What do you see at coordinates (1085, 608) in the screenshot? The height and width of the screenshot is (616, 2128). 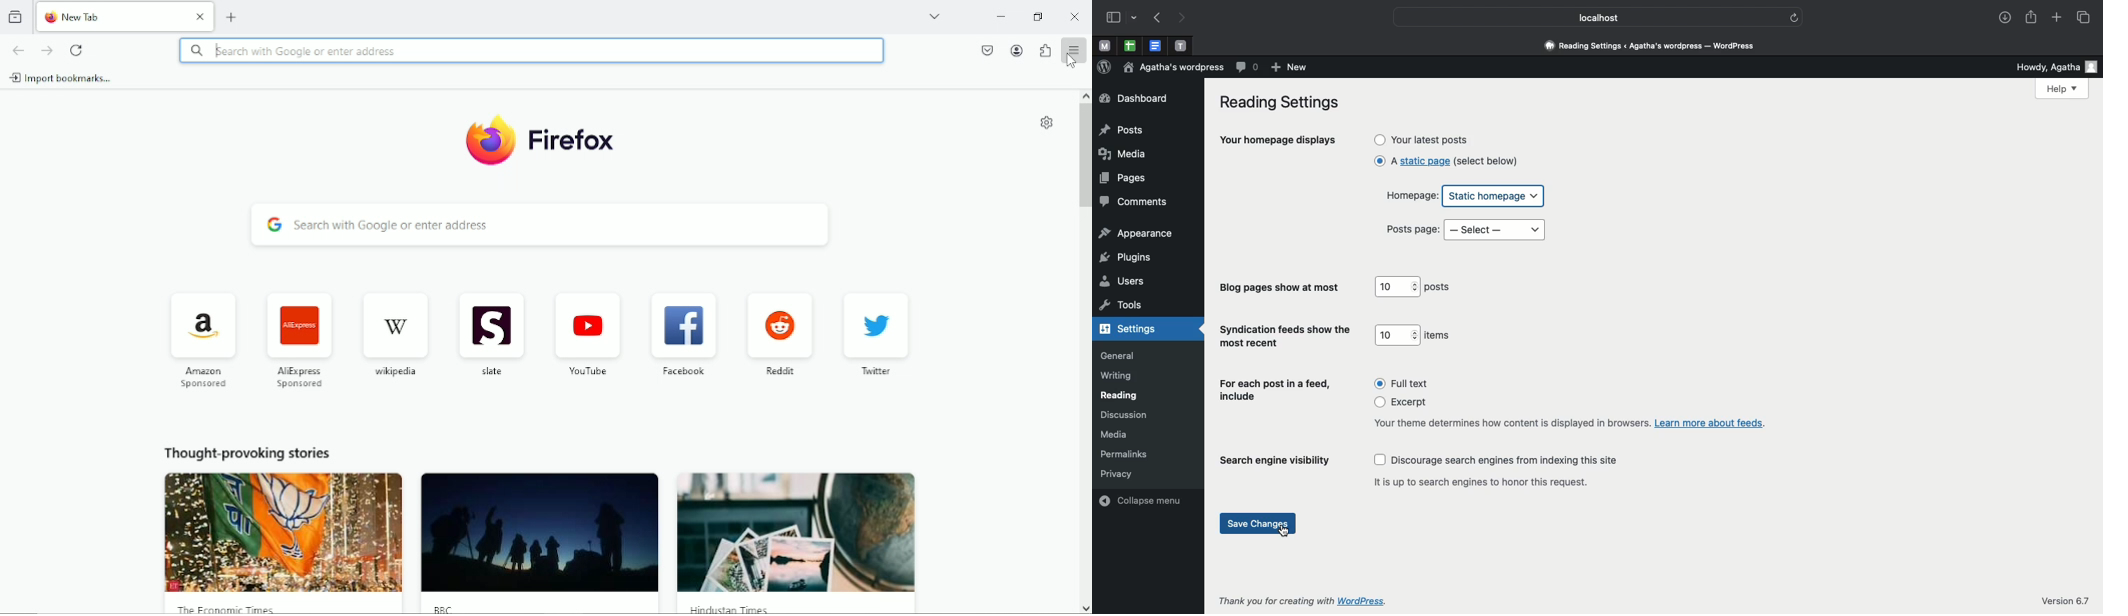 I see `Scroll Down` at bounding box center [1085, 608].